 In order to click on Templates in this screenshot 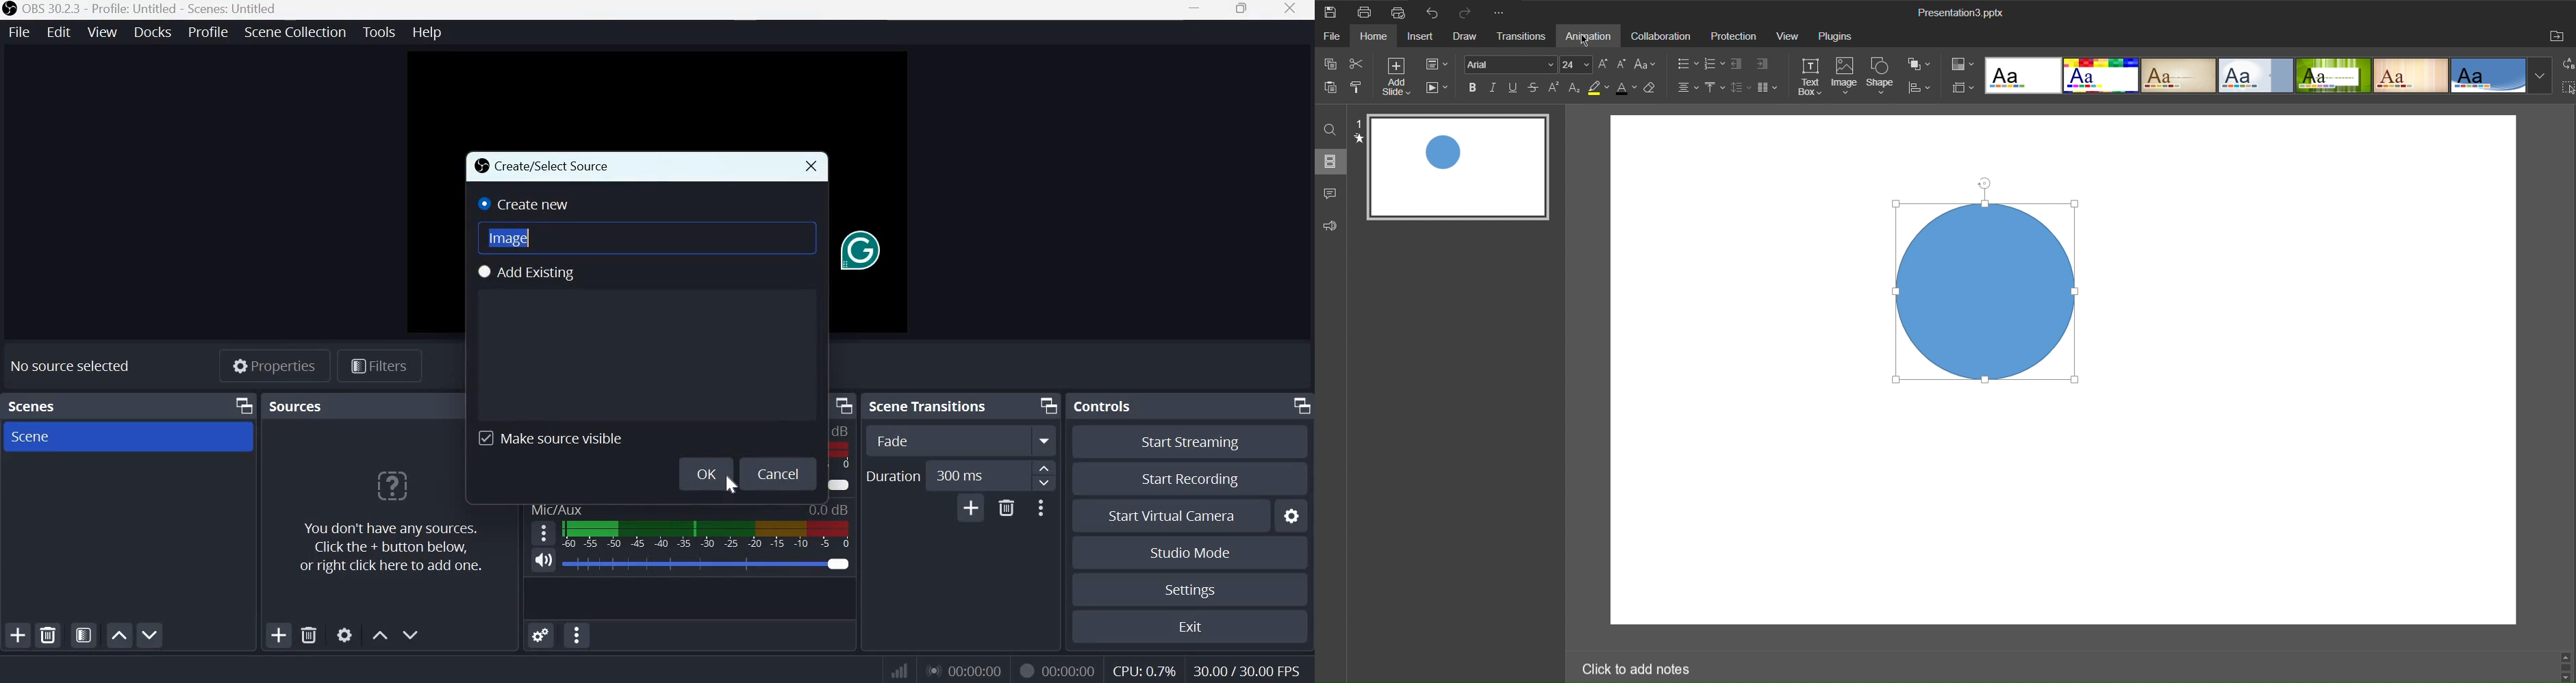, I will do `click(2268, 75)`.